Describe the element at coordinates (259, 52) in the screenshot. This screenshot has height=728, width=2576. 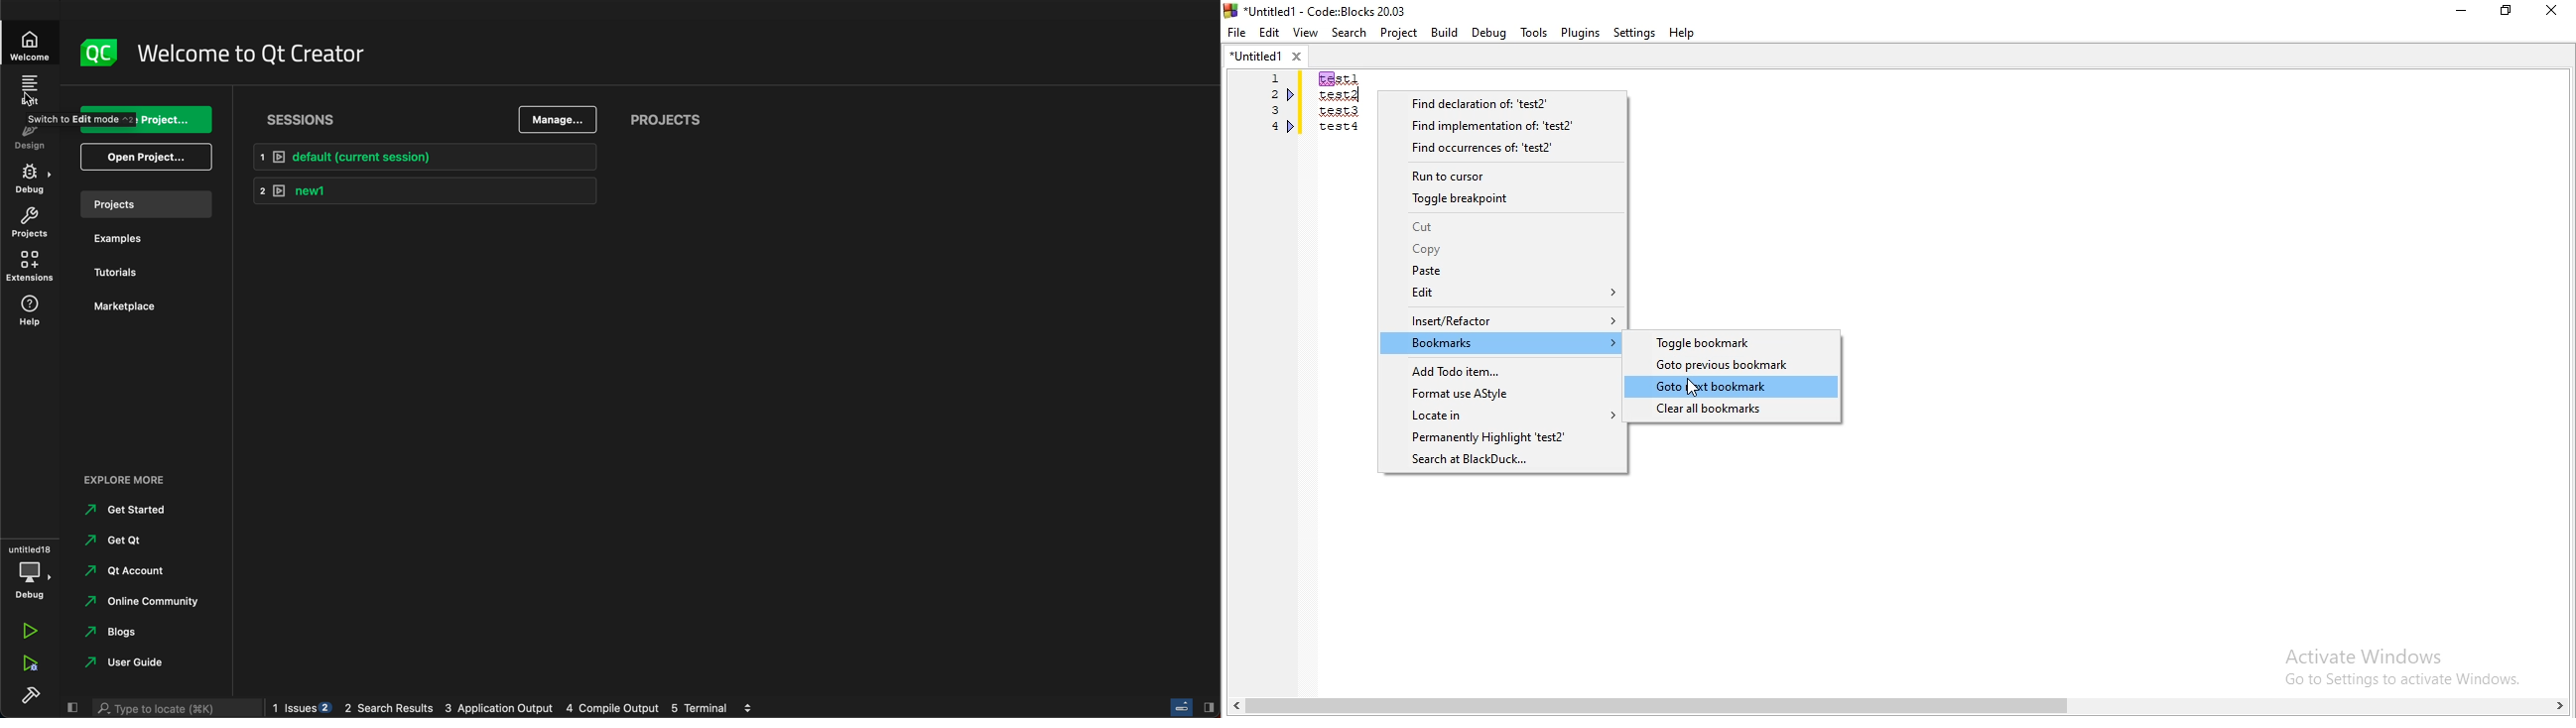
I see `welcome` at that location.